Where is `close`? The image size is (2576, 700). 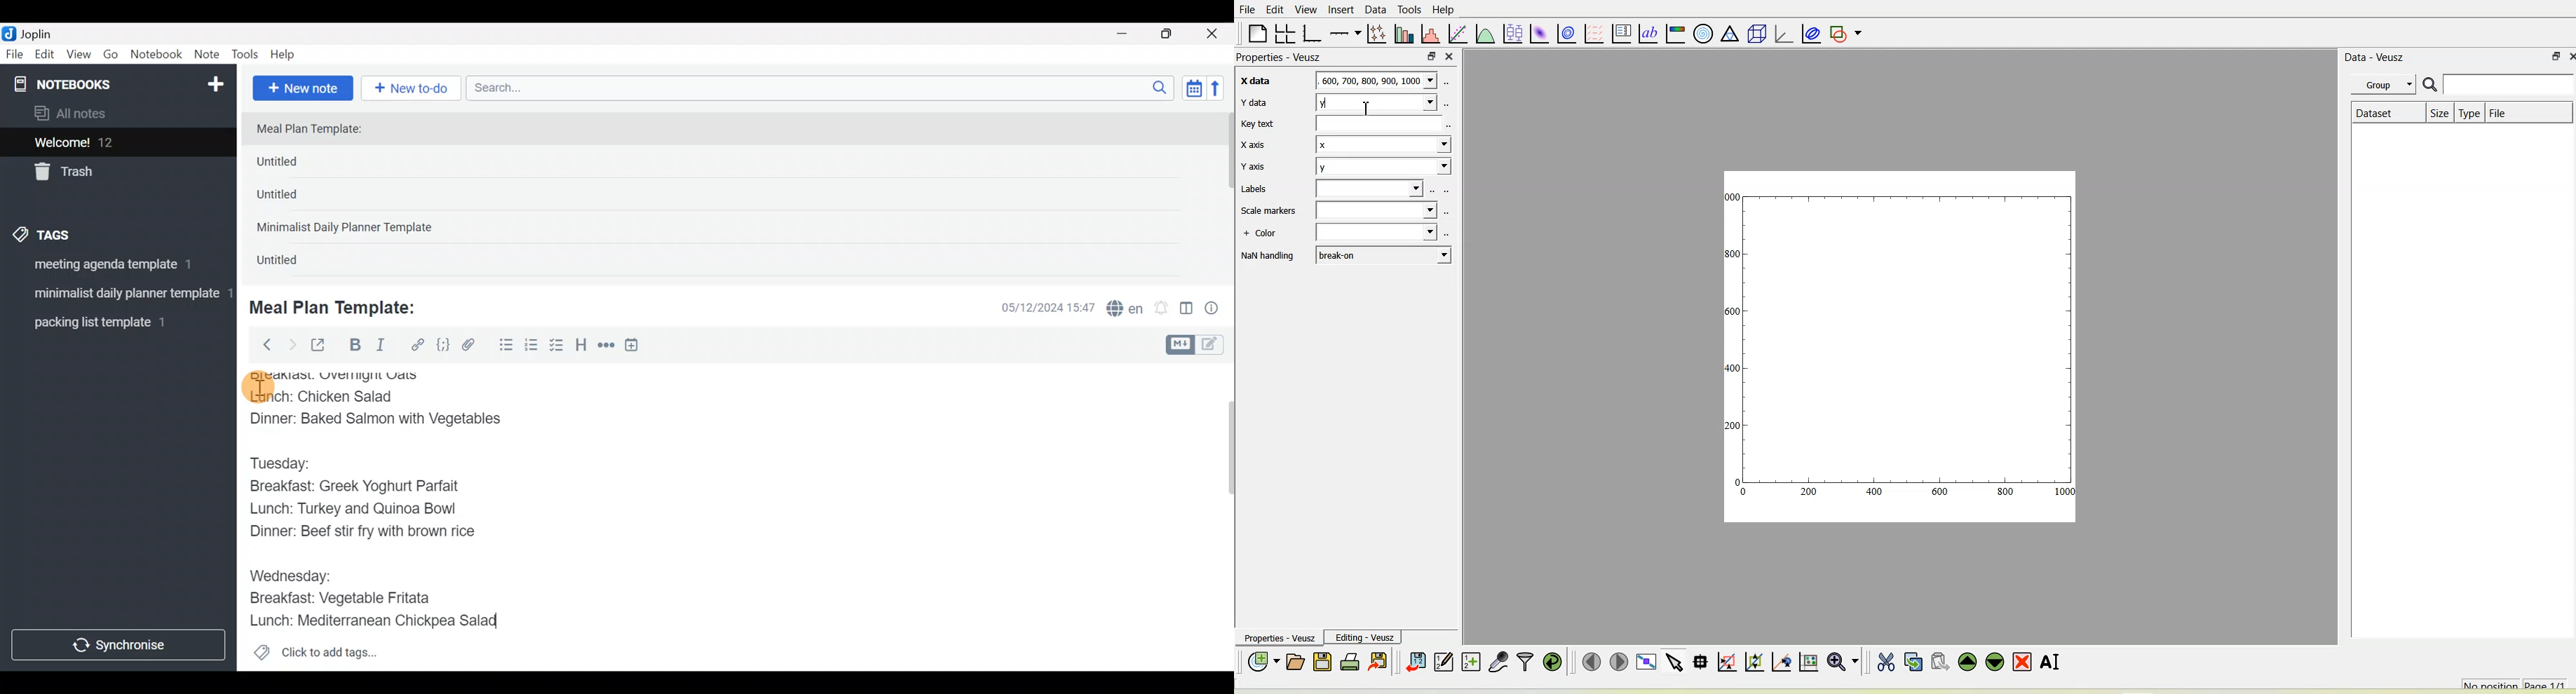 close is located at coordinates (1450, 57).